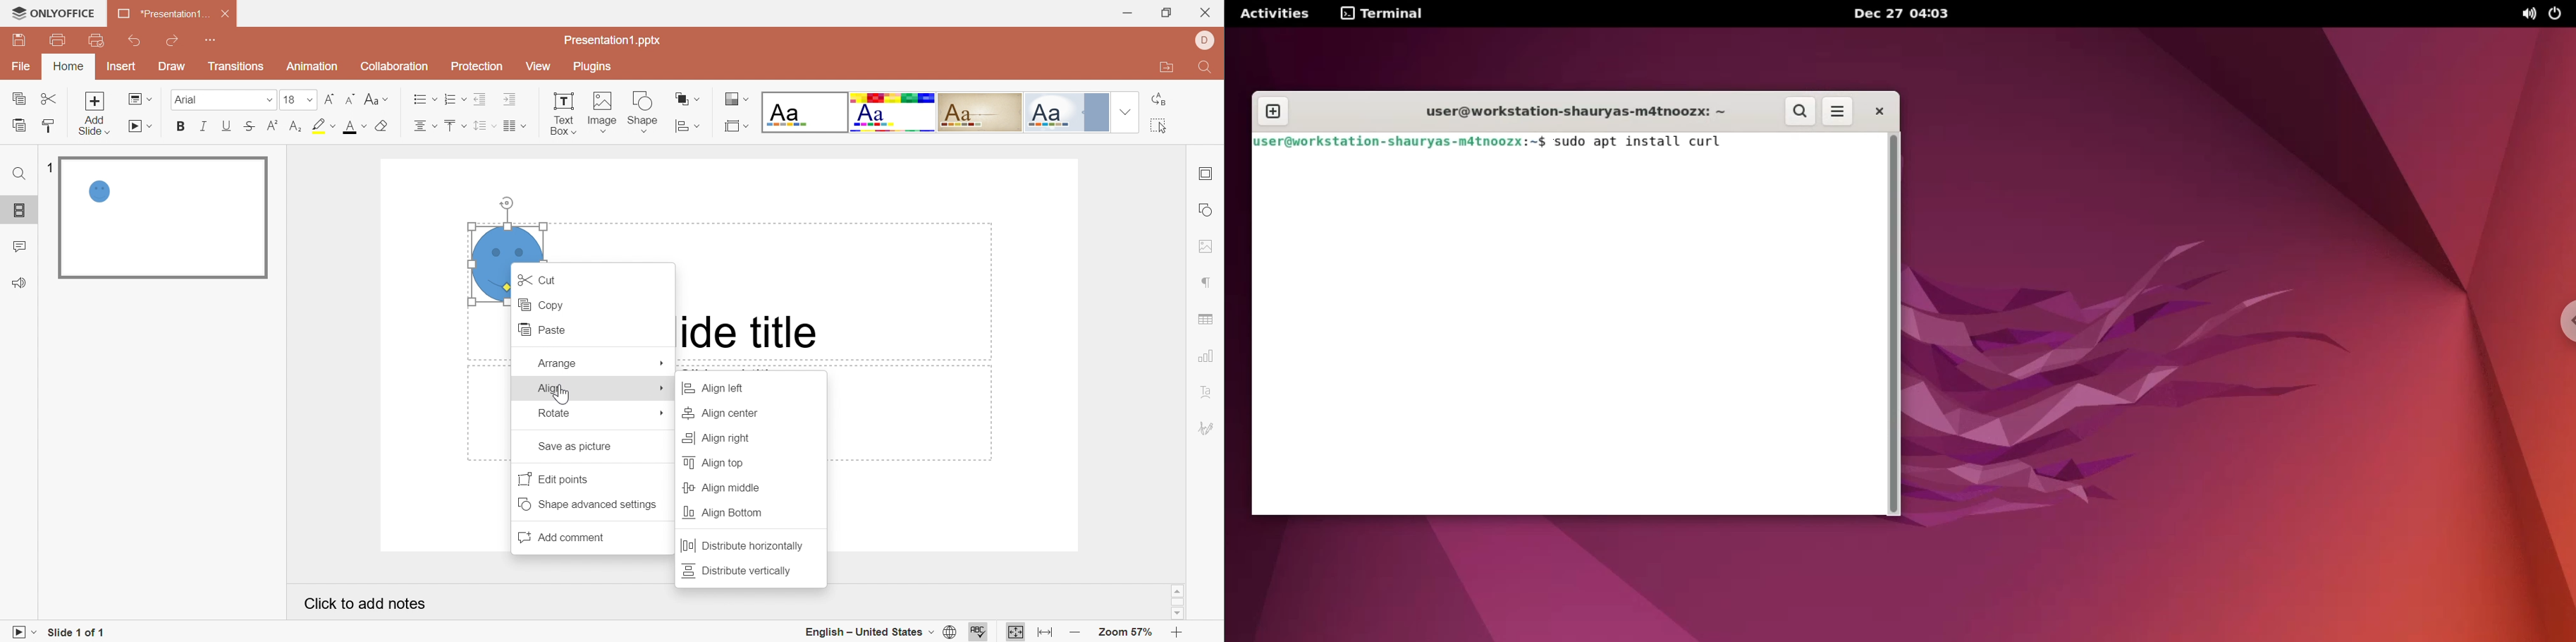 The height and width of the screenshot is (644, 2576). What do you see at coordinates (22, 211) in the screenshot?
I see `Slides` at bounding box center [22, 211].